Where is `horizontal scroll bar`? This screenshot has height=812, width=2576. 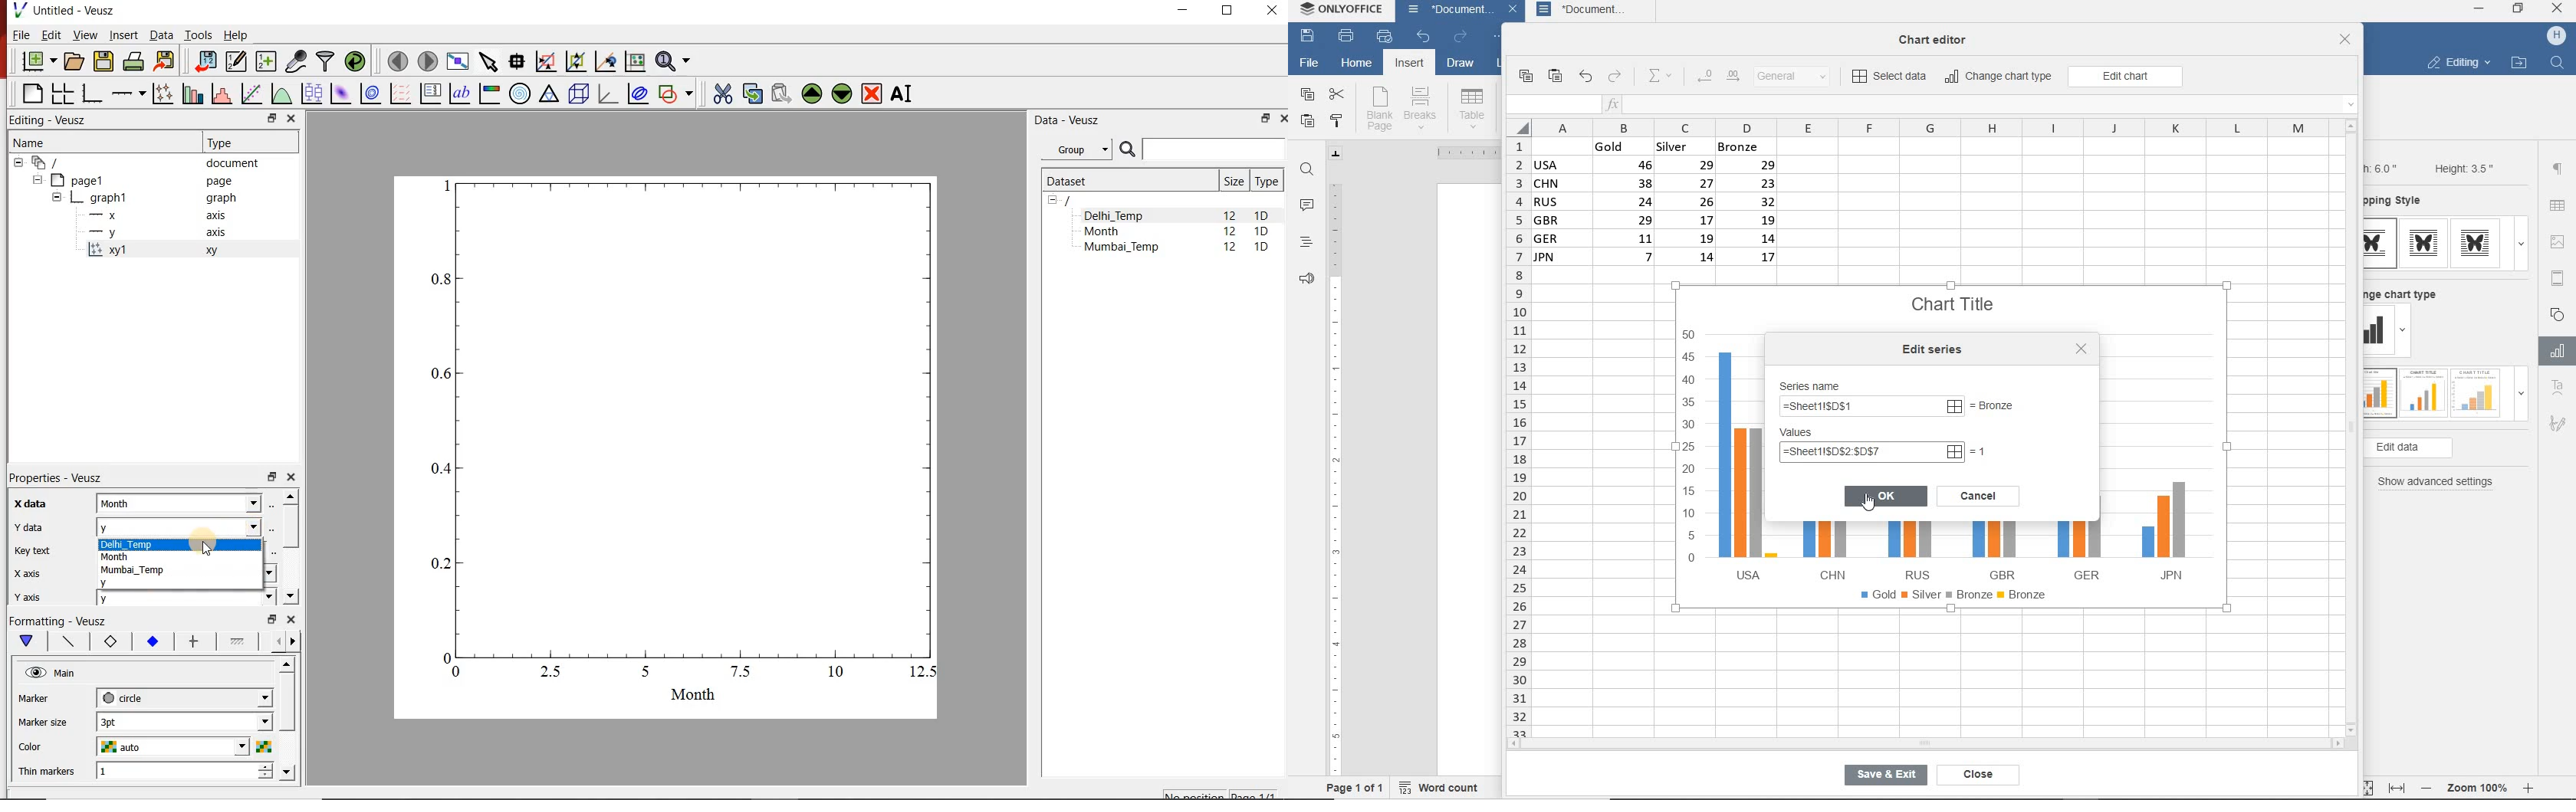 horizontal scroll bar is located at coordinates (1924, 743).